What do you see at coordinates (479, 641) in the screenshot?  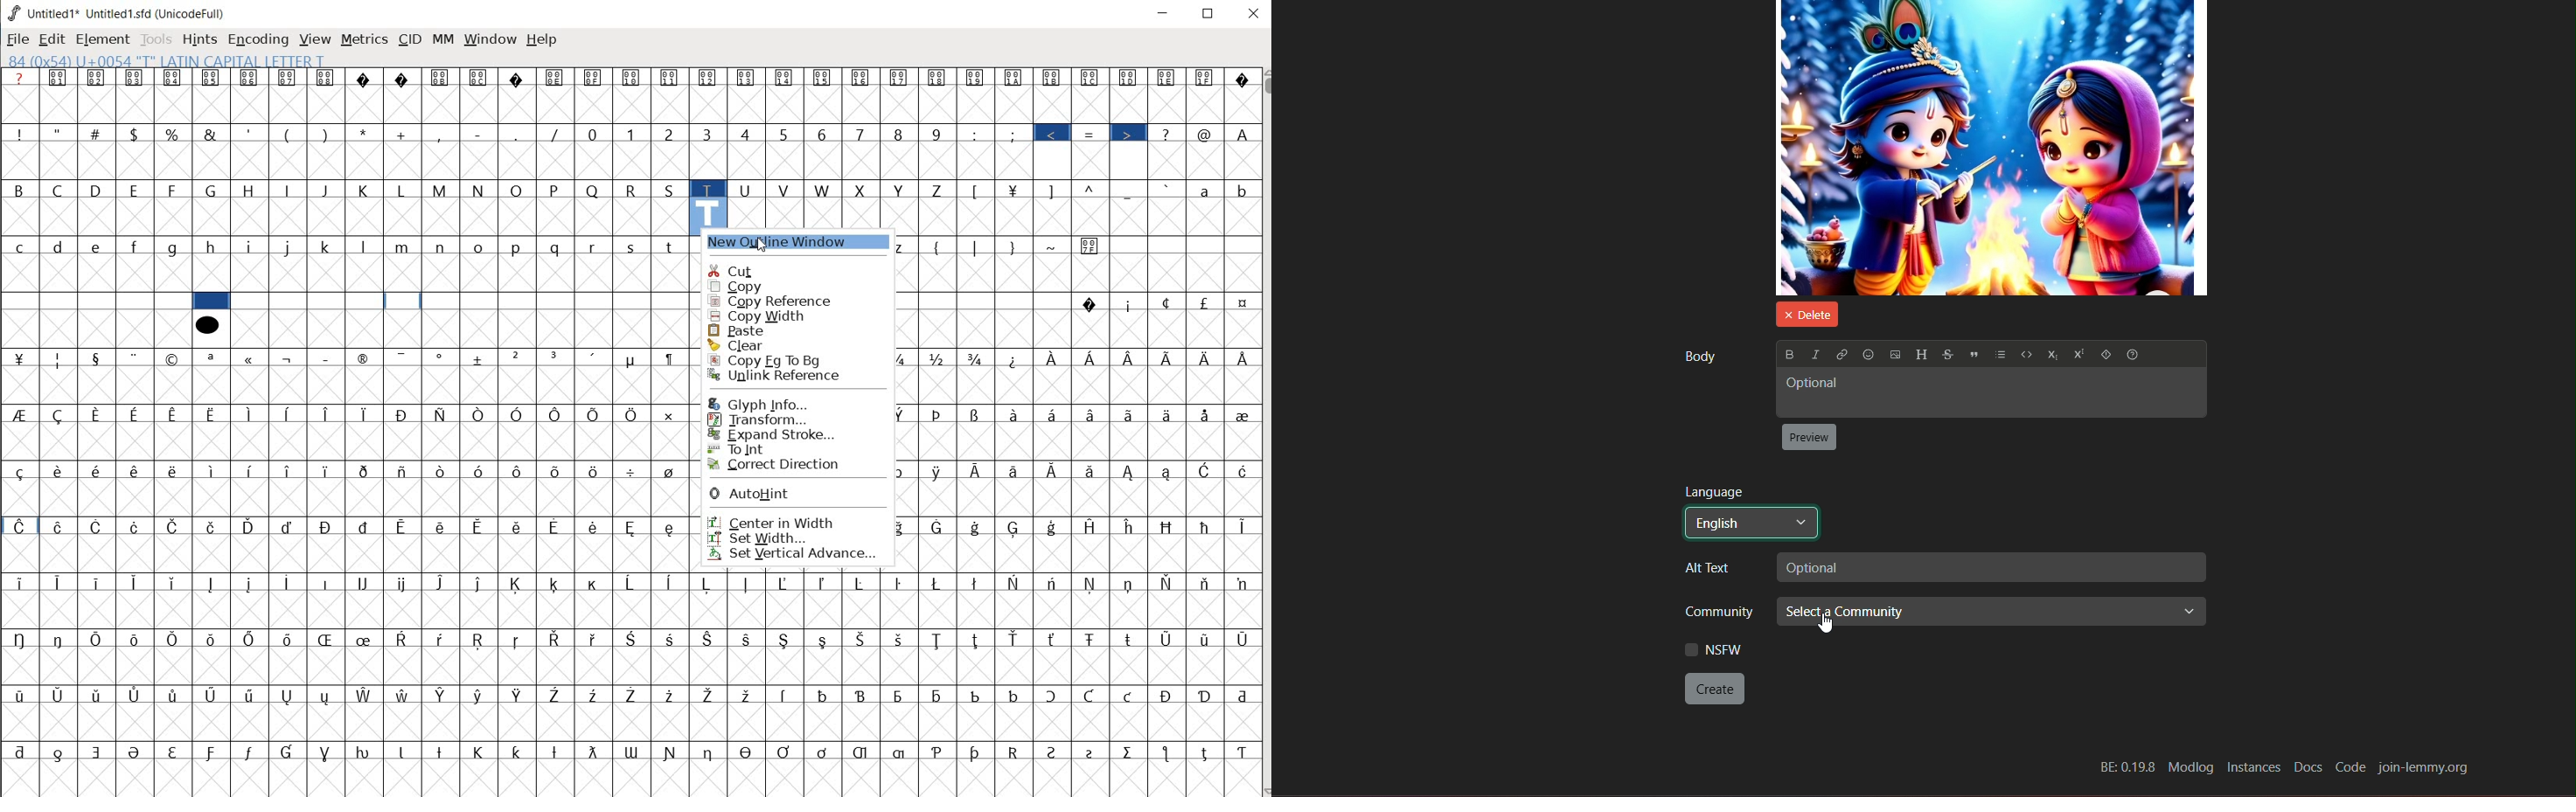 I see `Symbol` at bounding box center [479, 641].